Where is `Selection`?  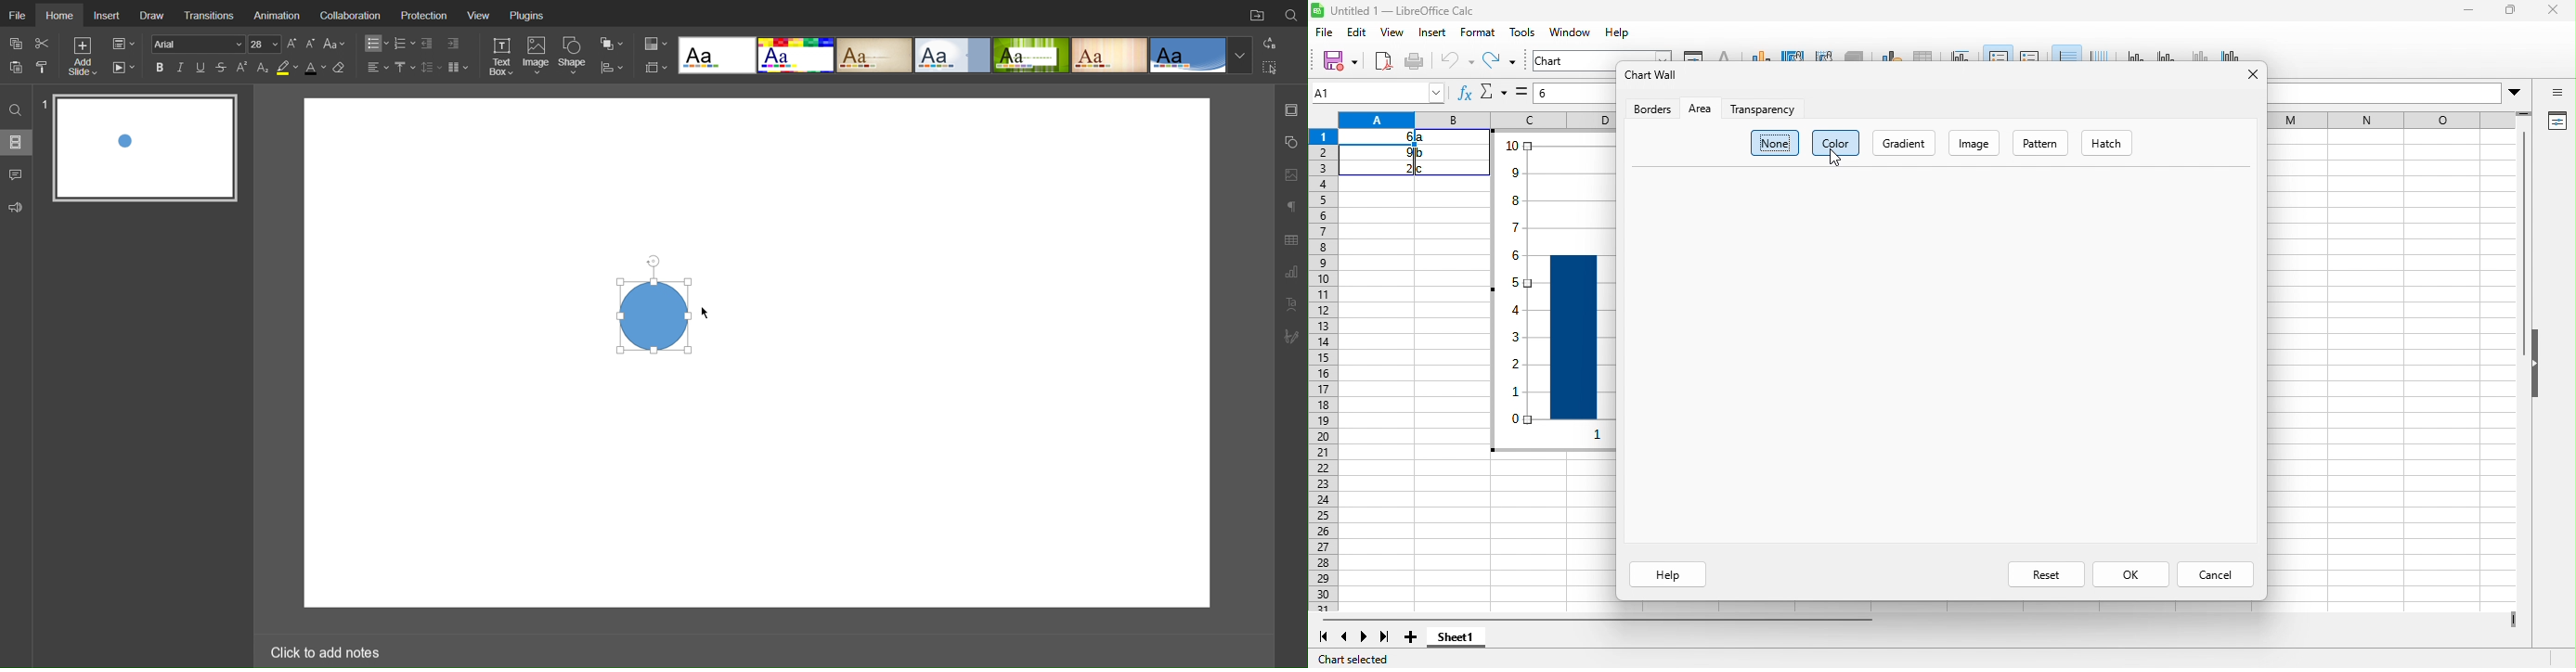 Selection is located at coordinates (1271, 67).